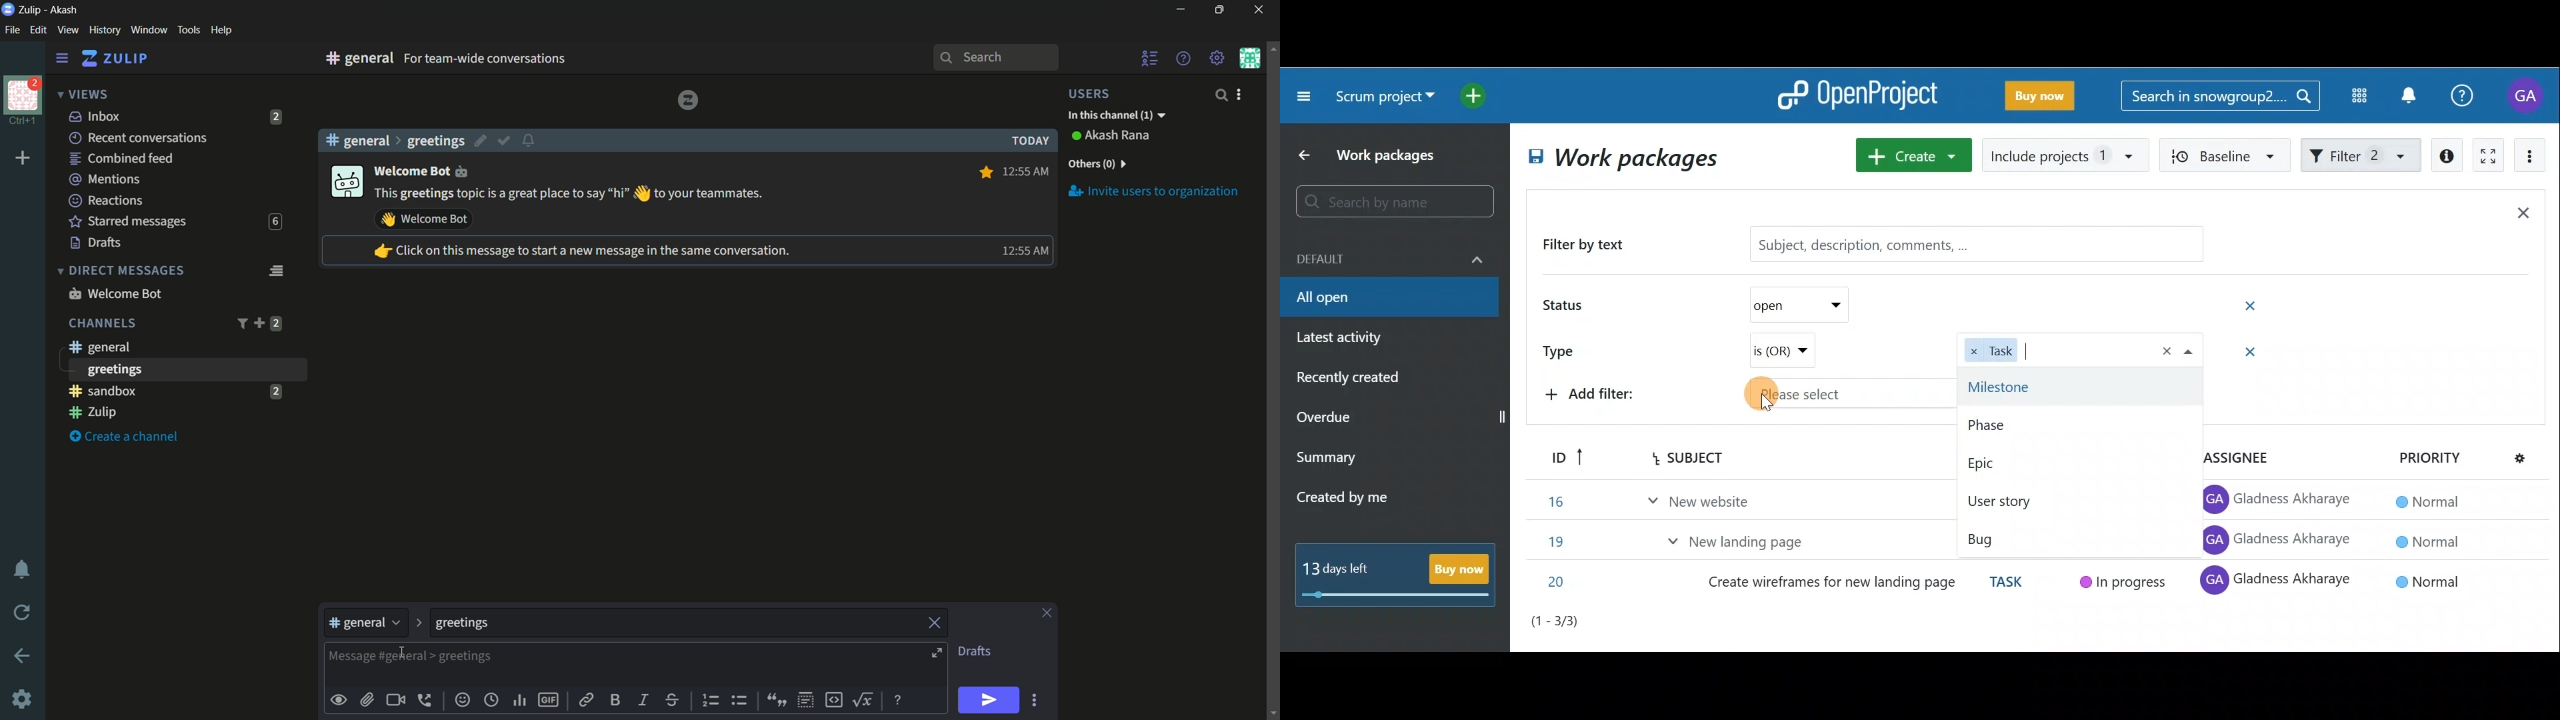 The width and height of the screenshot is (2576, 728). What do you see at coordinates (83, 95) in the screenshot?
I see `views dropdown` at bounding box center [83, 95].